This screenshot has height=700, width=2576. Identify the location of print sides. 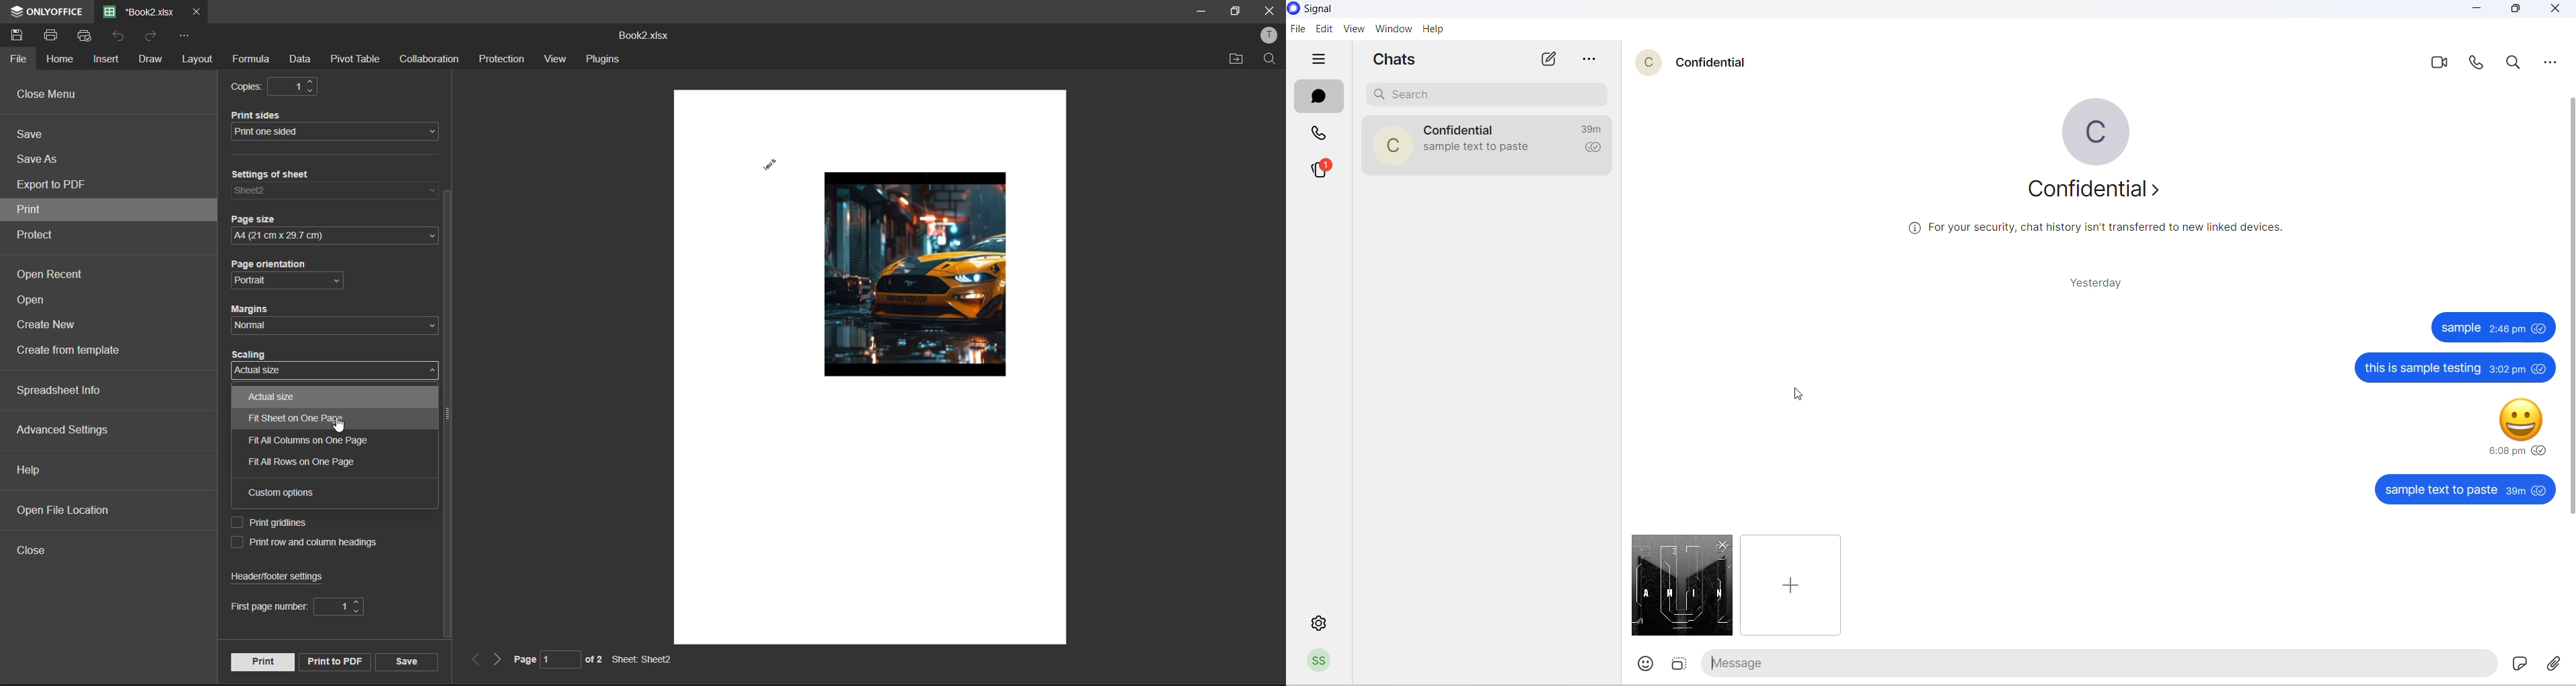
(269, 115).